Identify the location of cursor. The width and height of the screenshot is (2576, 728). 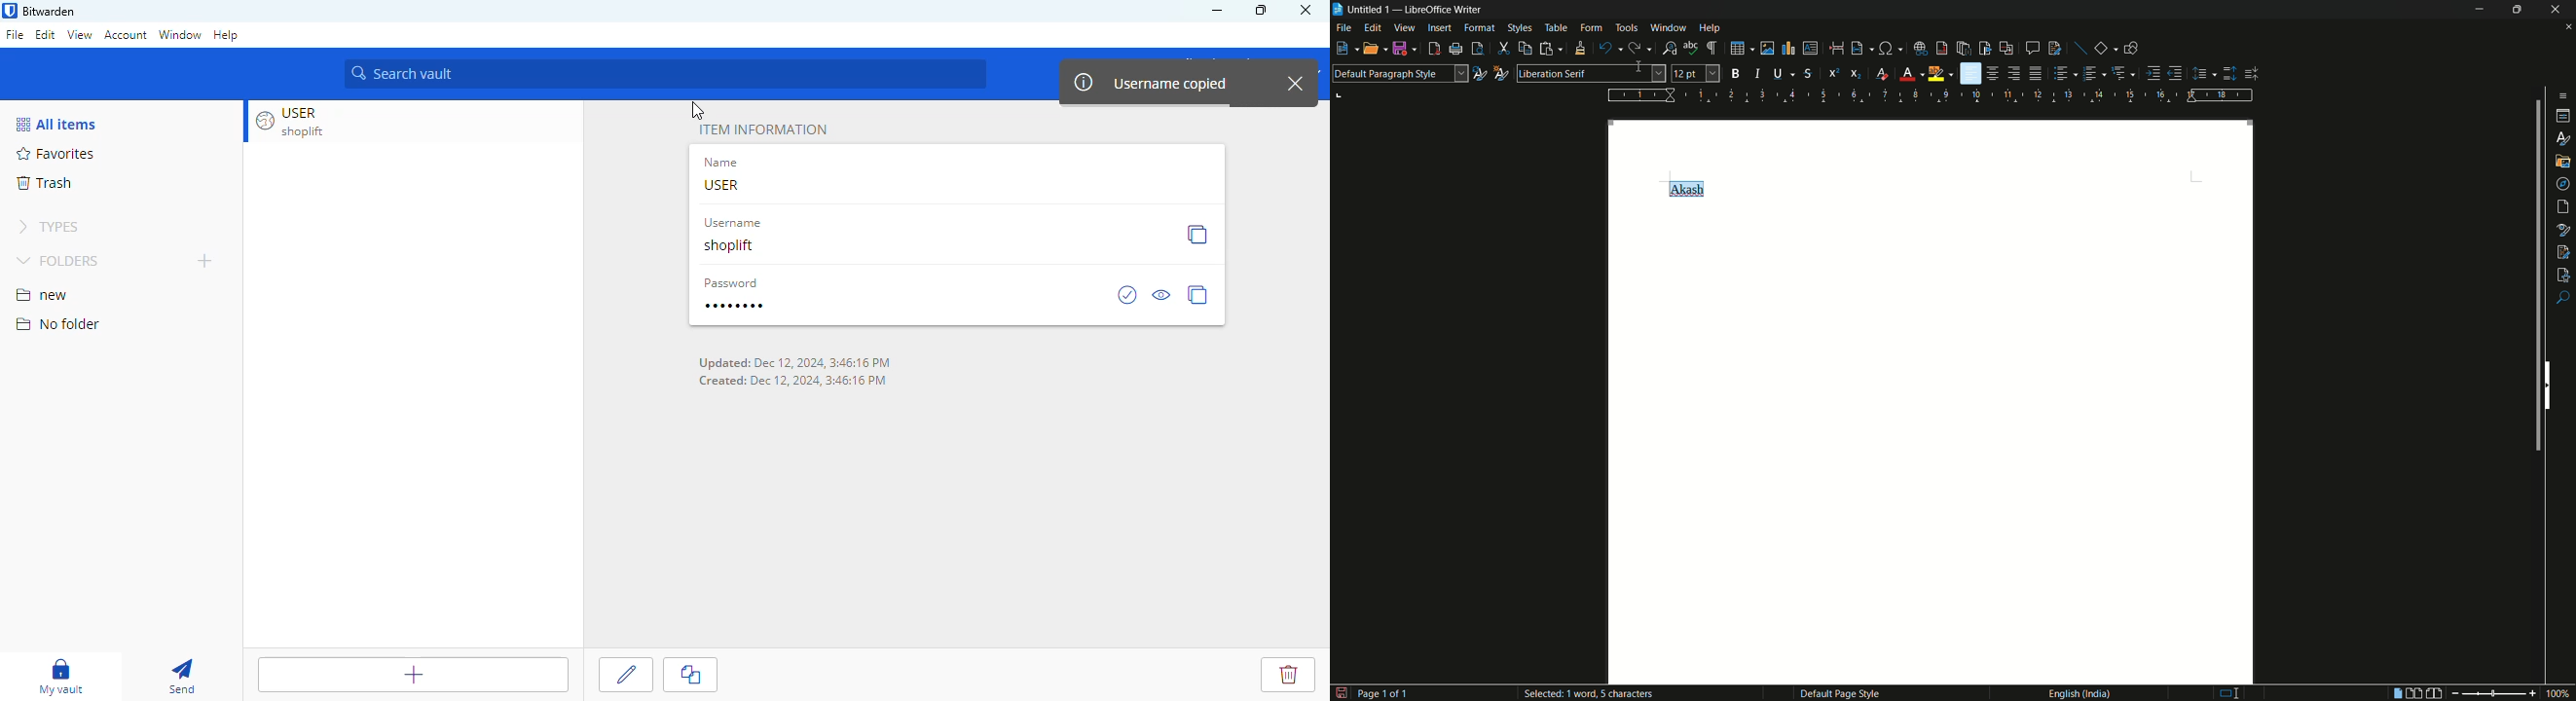
(695, 111).